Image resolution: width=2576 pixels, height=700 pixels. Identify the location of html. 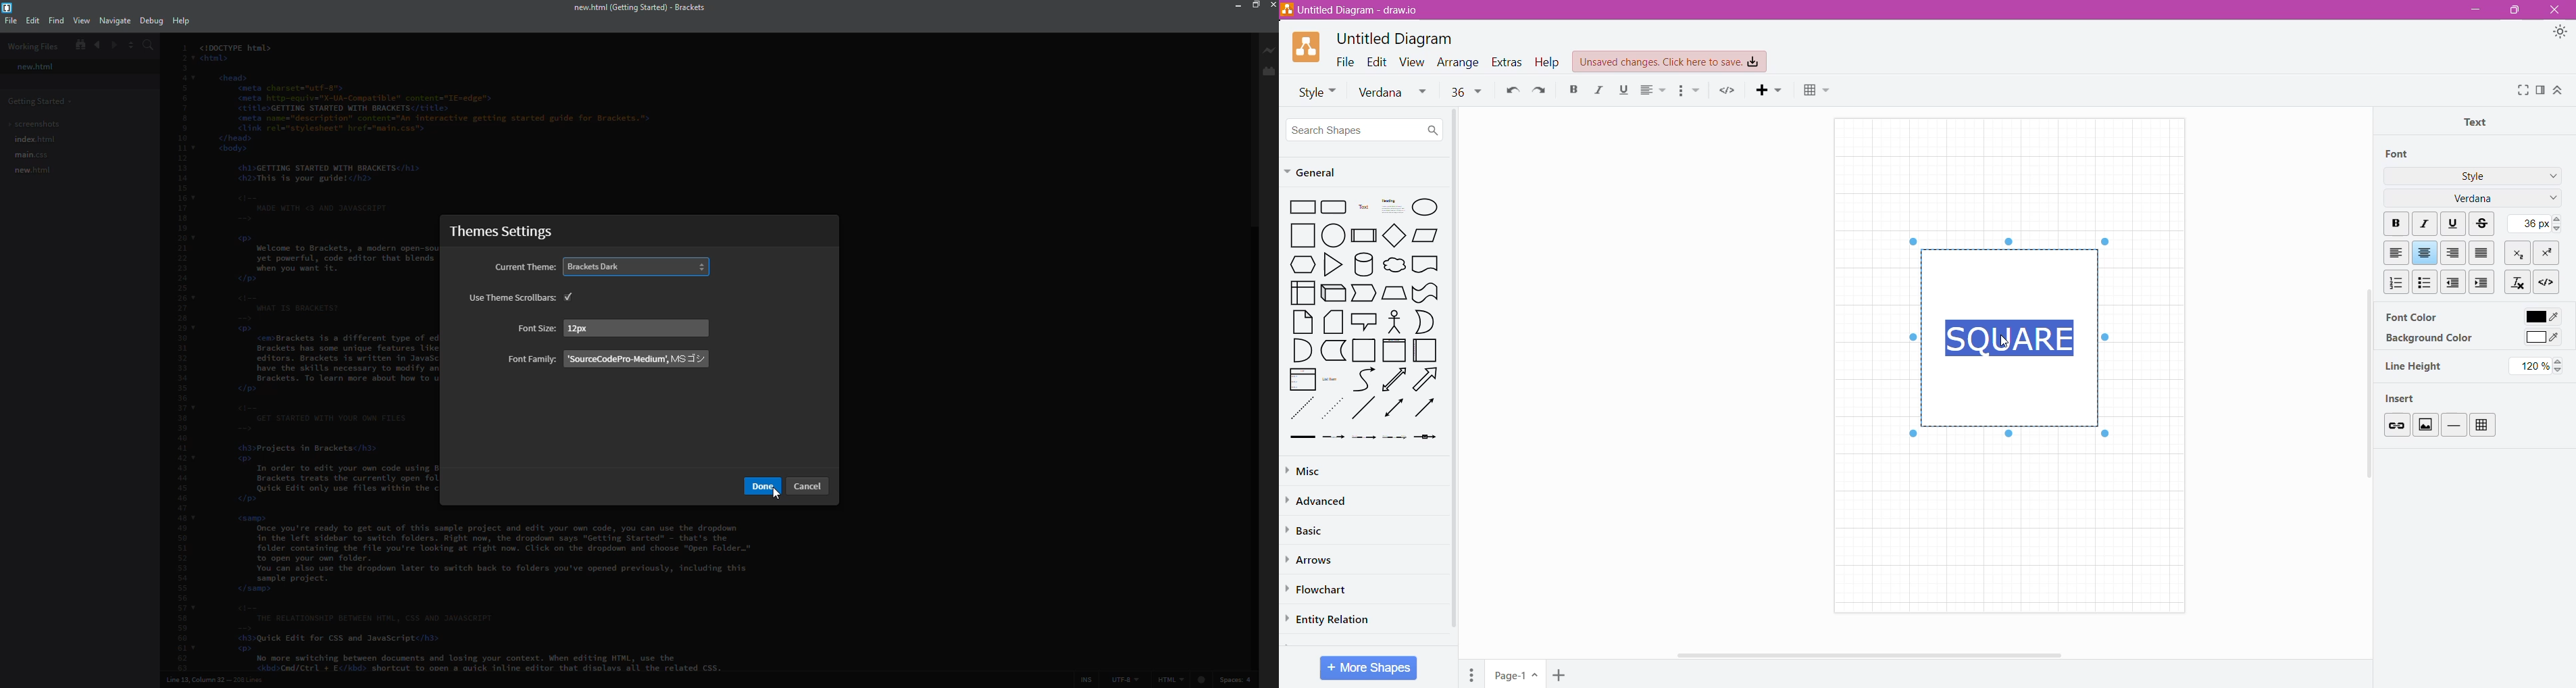
(1183, 679).